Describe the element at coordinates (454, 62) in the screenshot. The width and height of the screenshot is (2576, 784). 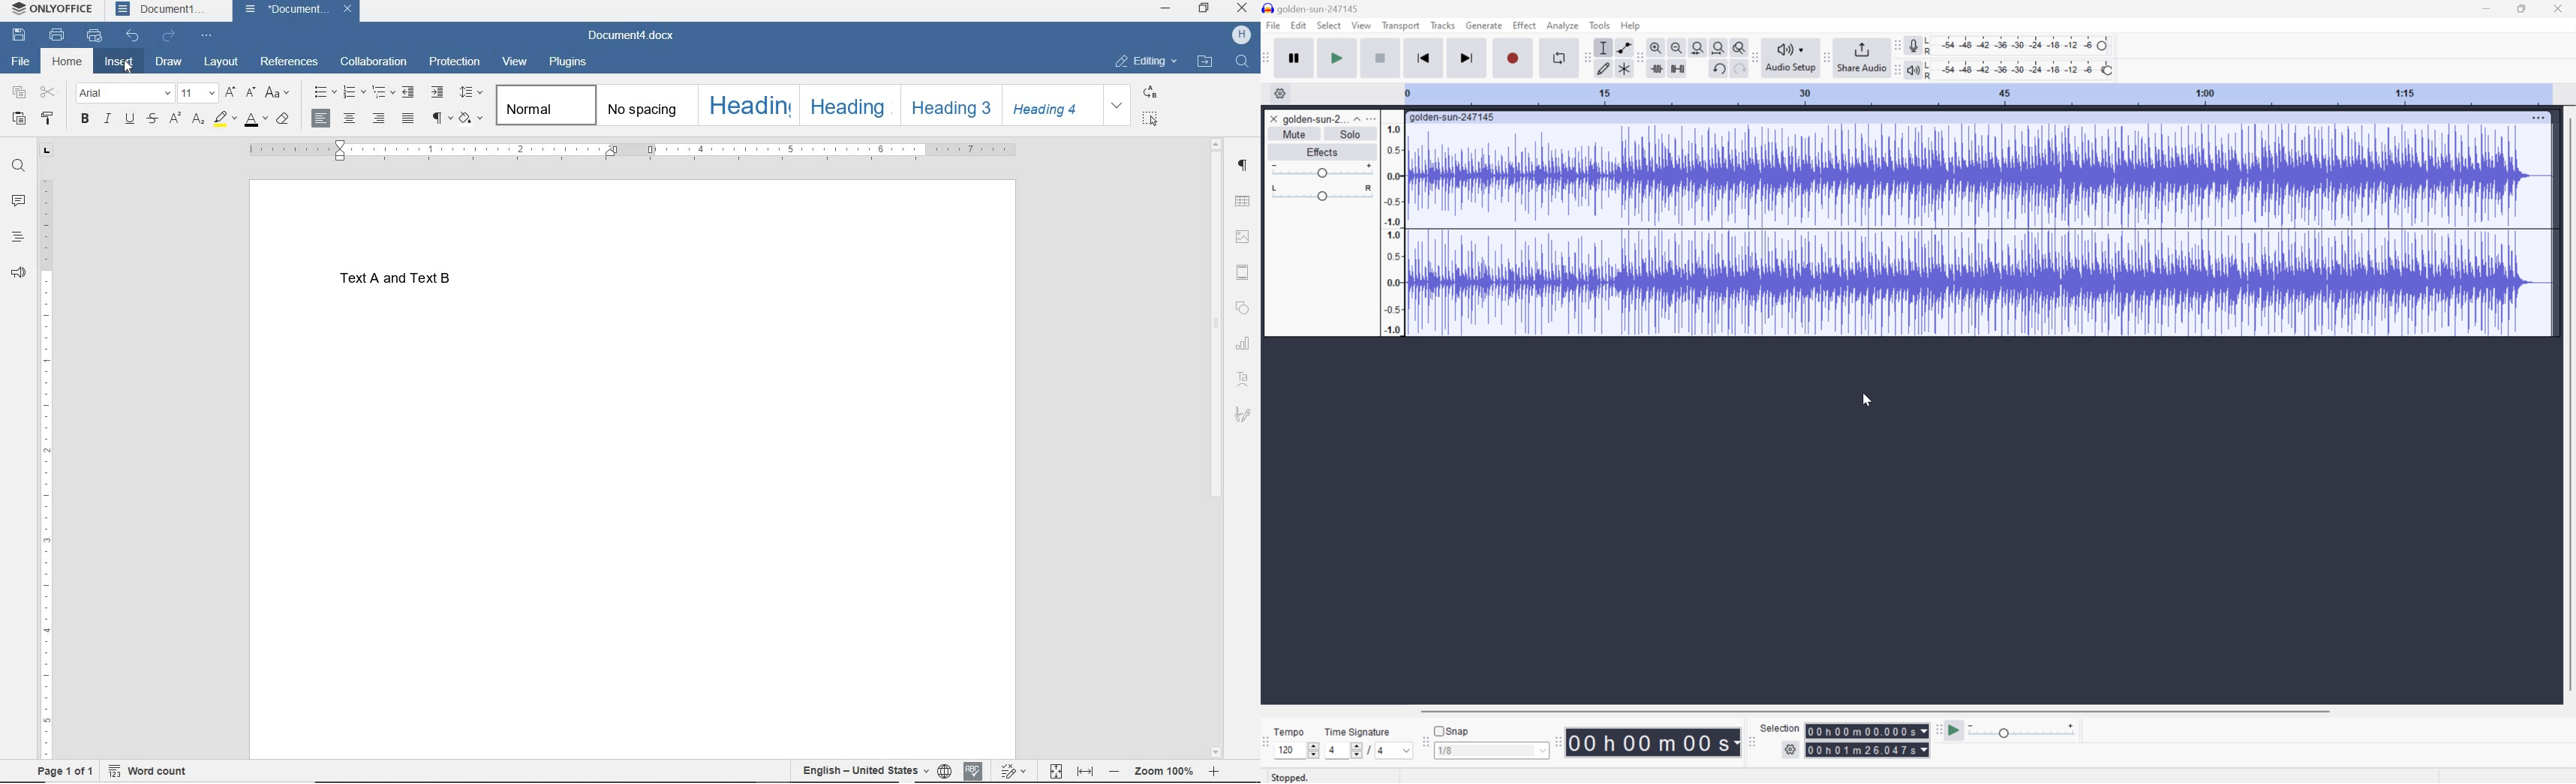
I see `PROTECTION` at that location.